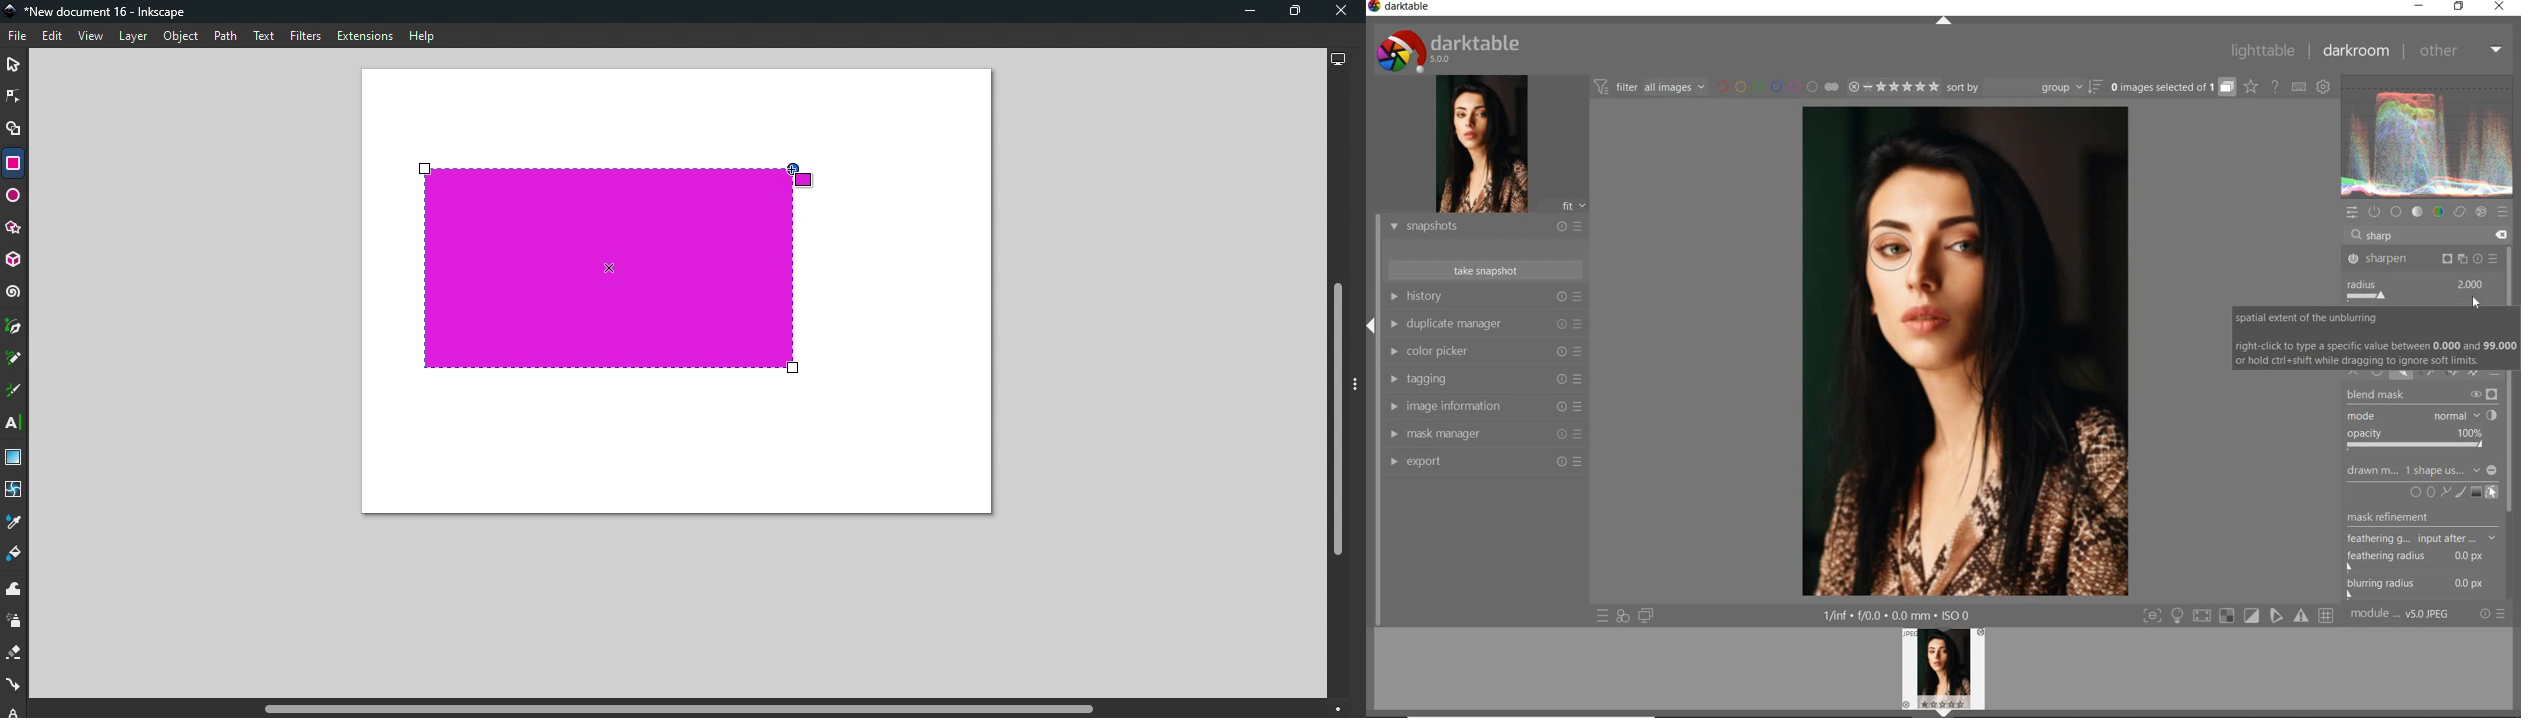  I want to click on blend mask options, so click(2422, 421).